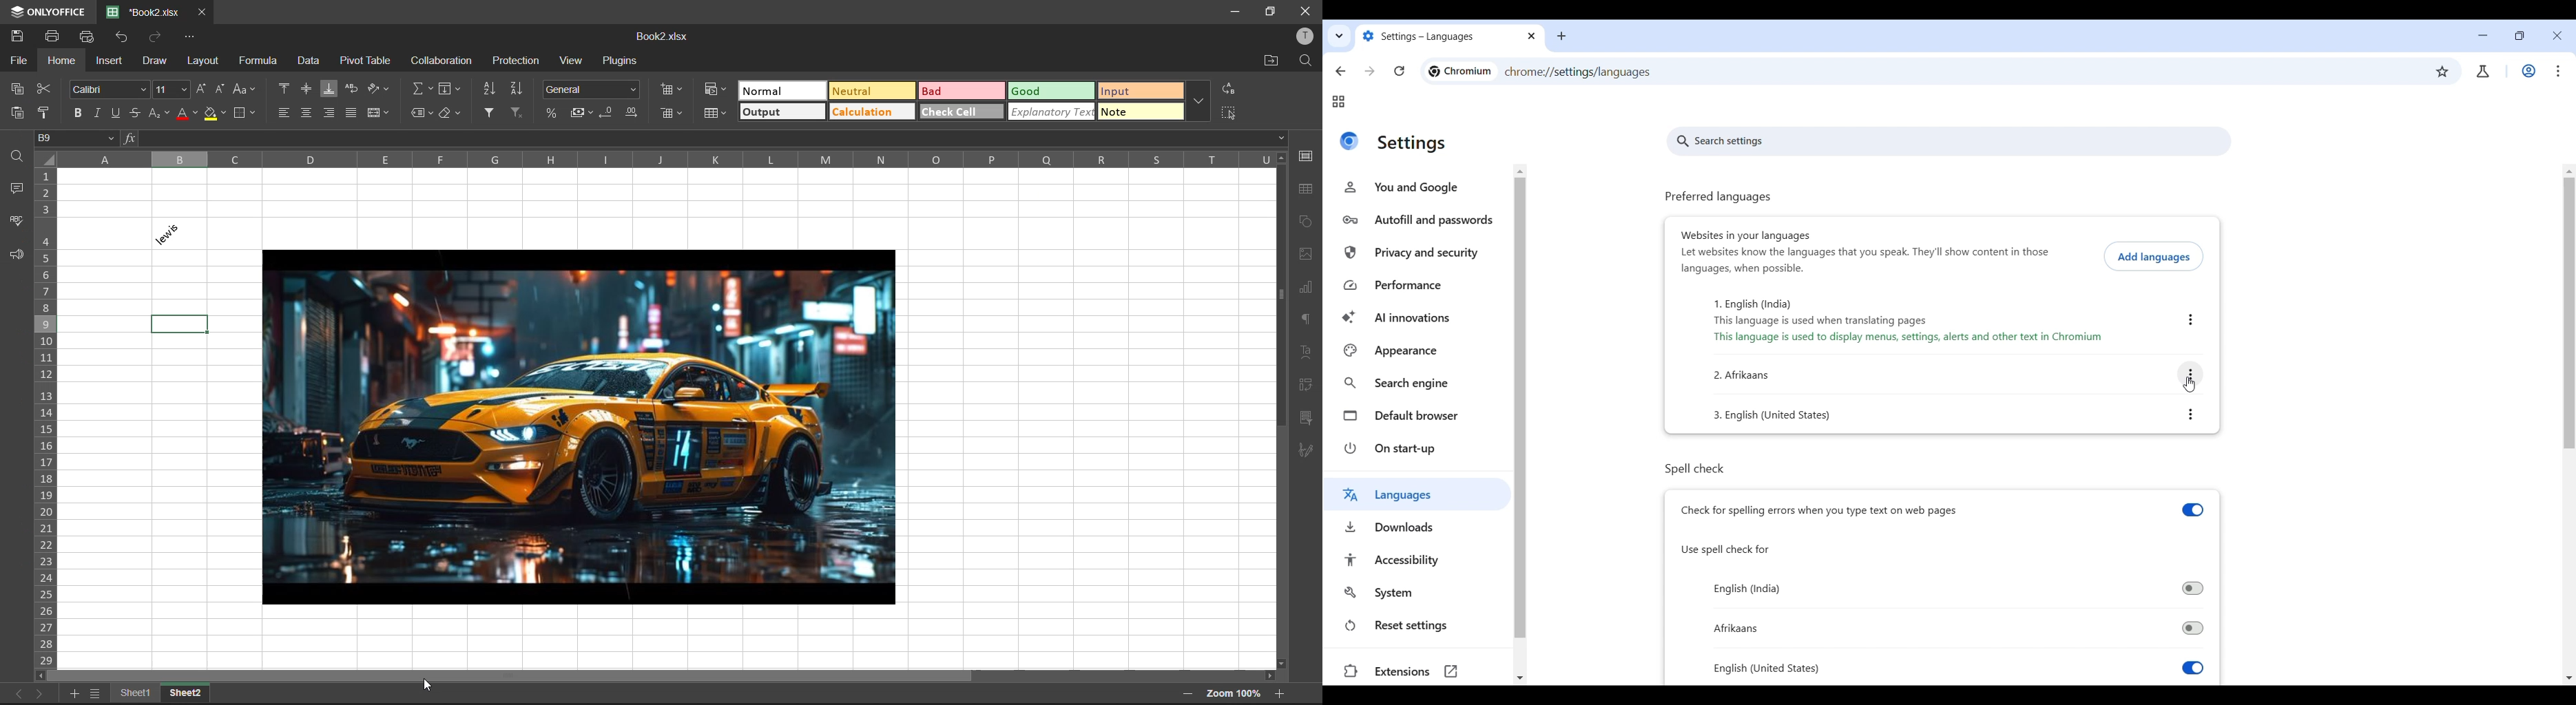 This screenshot has height=728, width=2576. What do you see at coordinates (1416, 527) in the screenshot?
I see `Downloads` at bounding box center [1416, 527].